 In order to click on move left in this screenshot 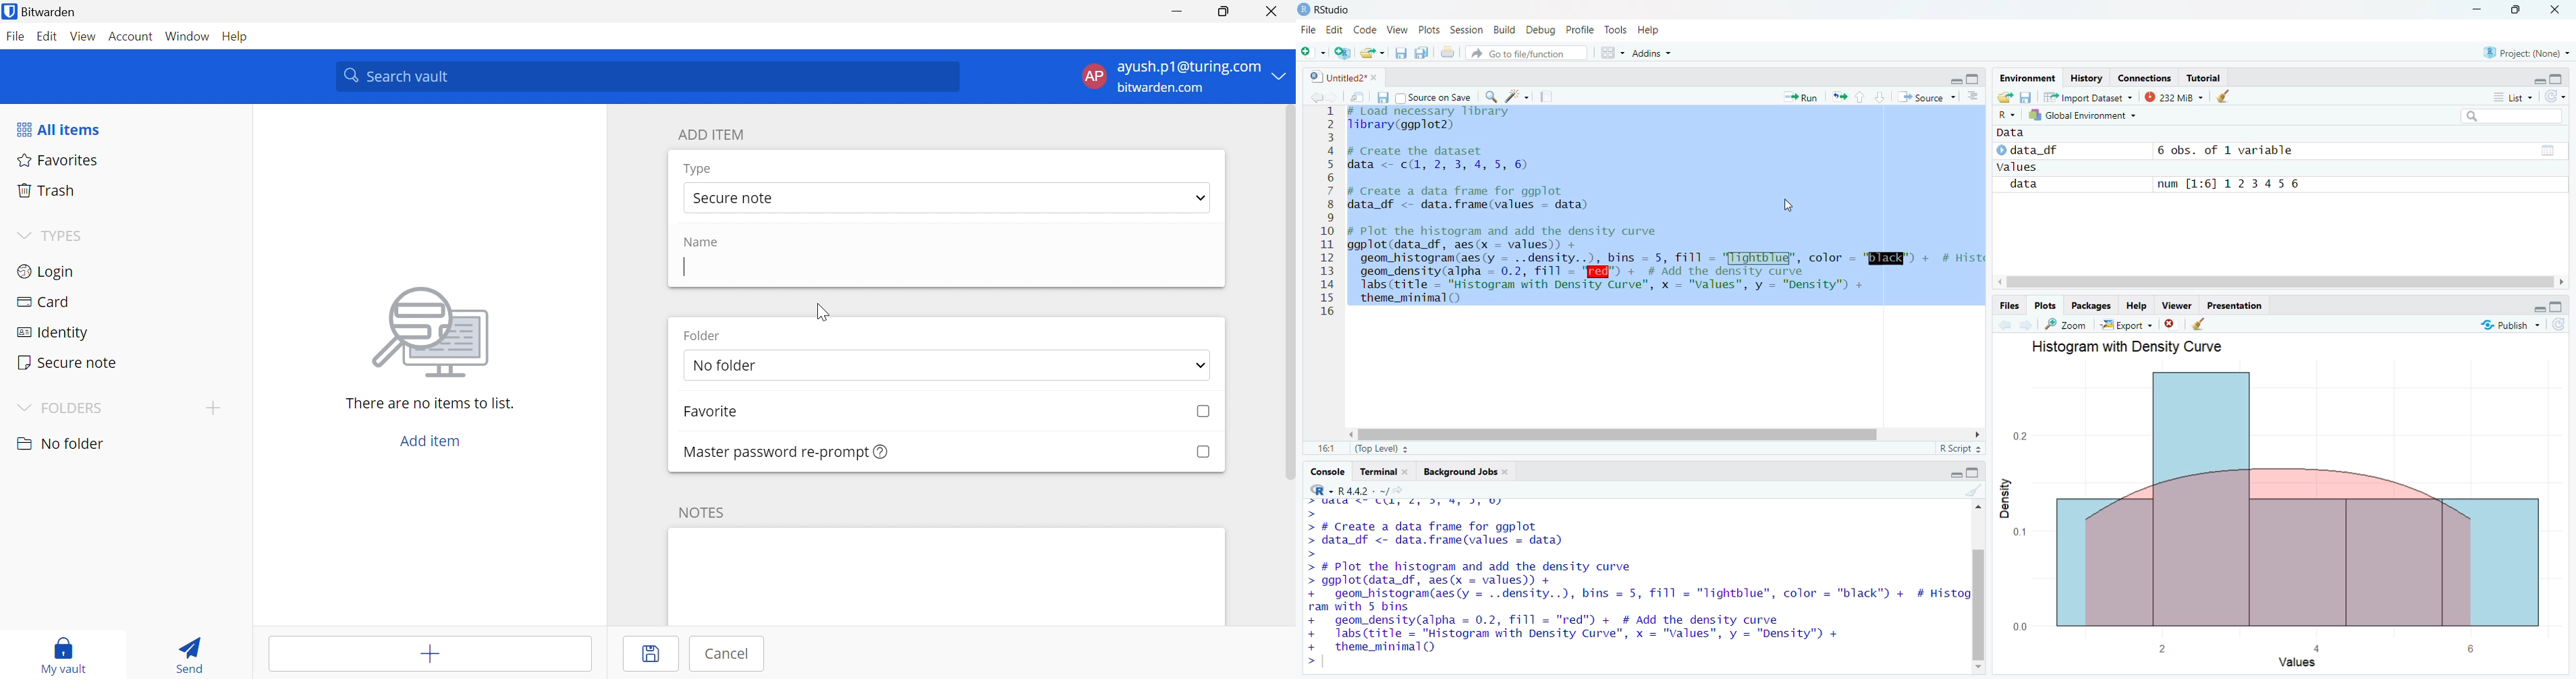, I will do `click(2562, 281)`.